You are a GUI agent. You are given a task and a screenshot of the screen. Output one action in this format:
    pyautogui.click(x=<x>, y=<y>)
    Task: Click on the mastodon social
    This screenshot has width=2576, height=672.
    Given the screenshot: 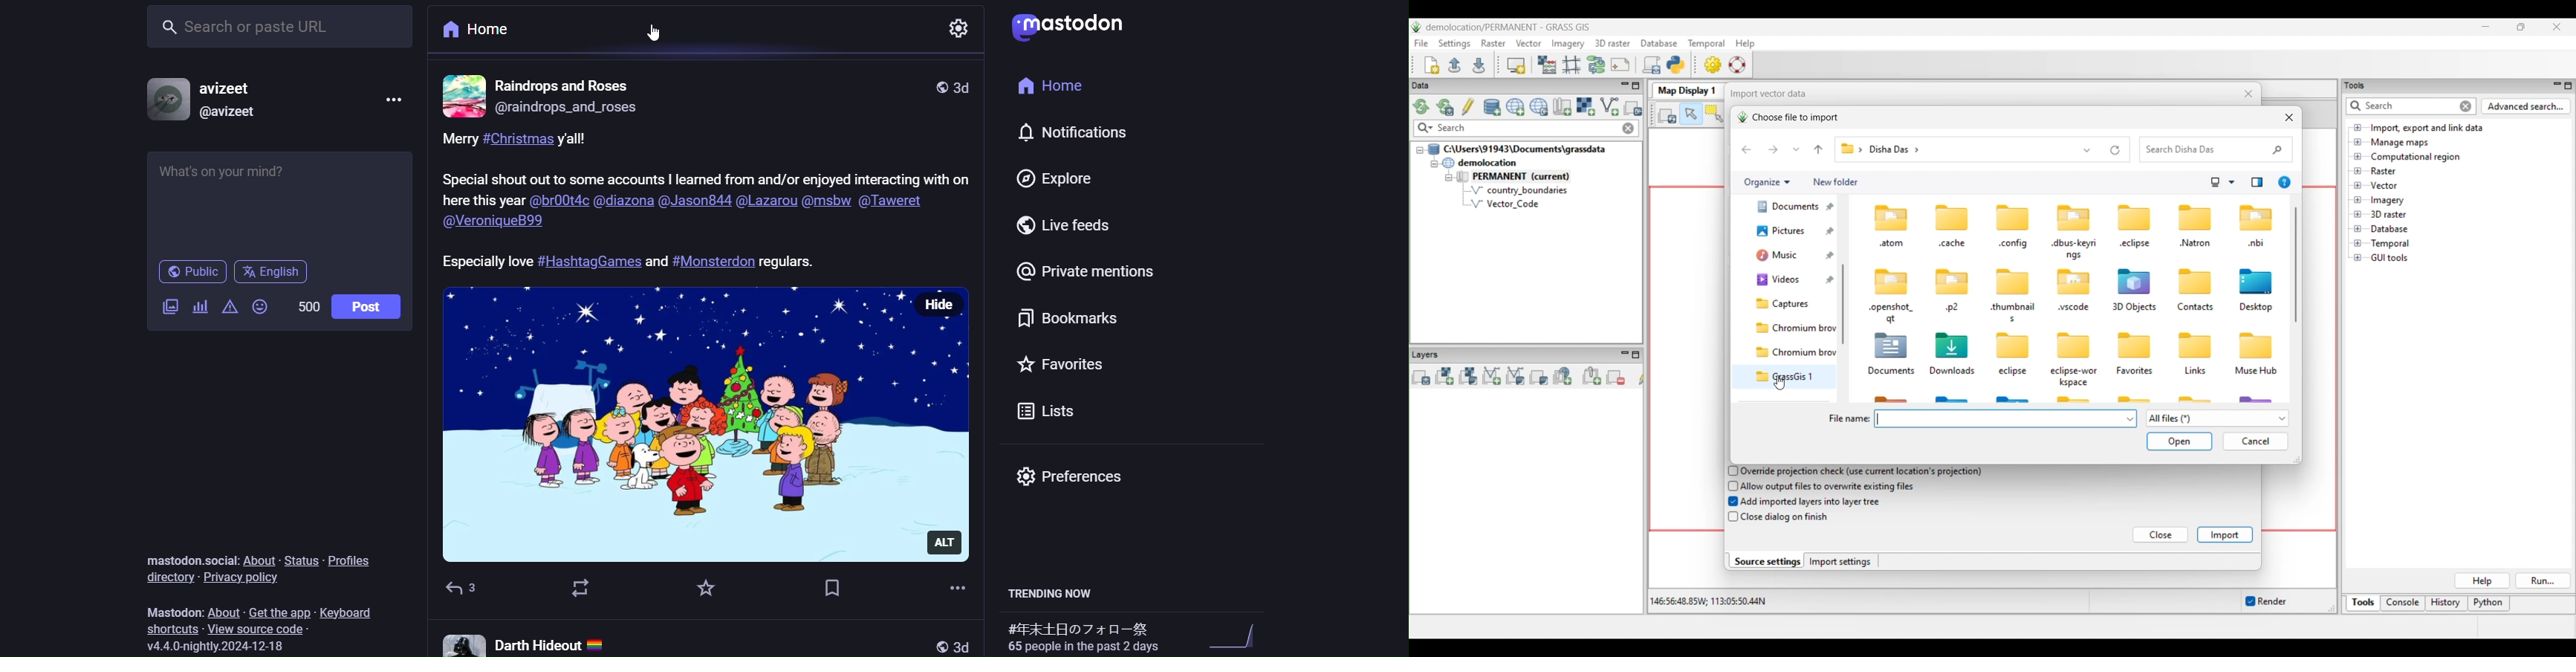 What is the action you would take?
    pyautogui.click(x=189, y=558)
    